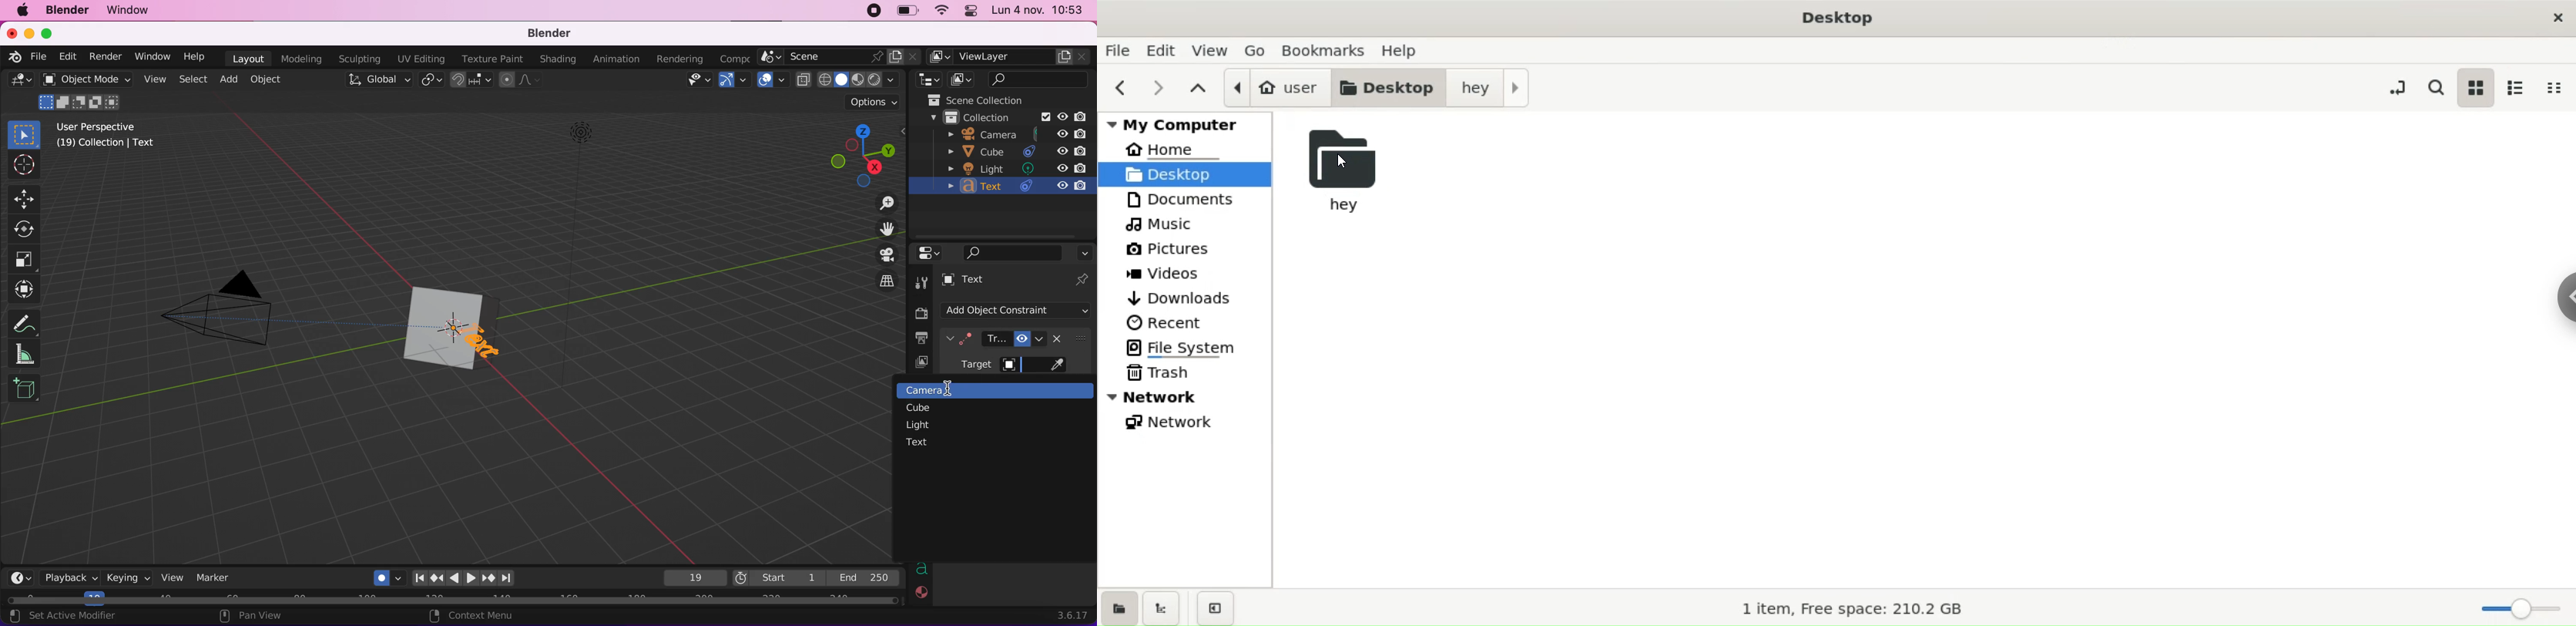 The height and width of the screenshot is (644, 2576). I want to click on cube, so click(923, 409).